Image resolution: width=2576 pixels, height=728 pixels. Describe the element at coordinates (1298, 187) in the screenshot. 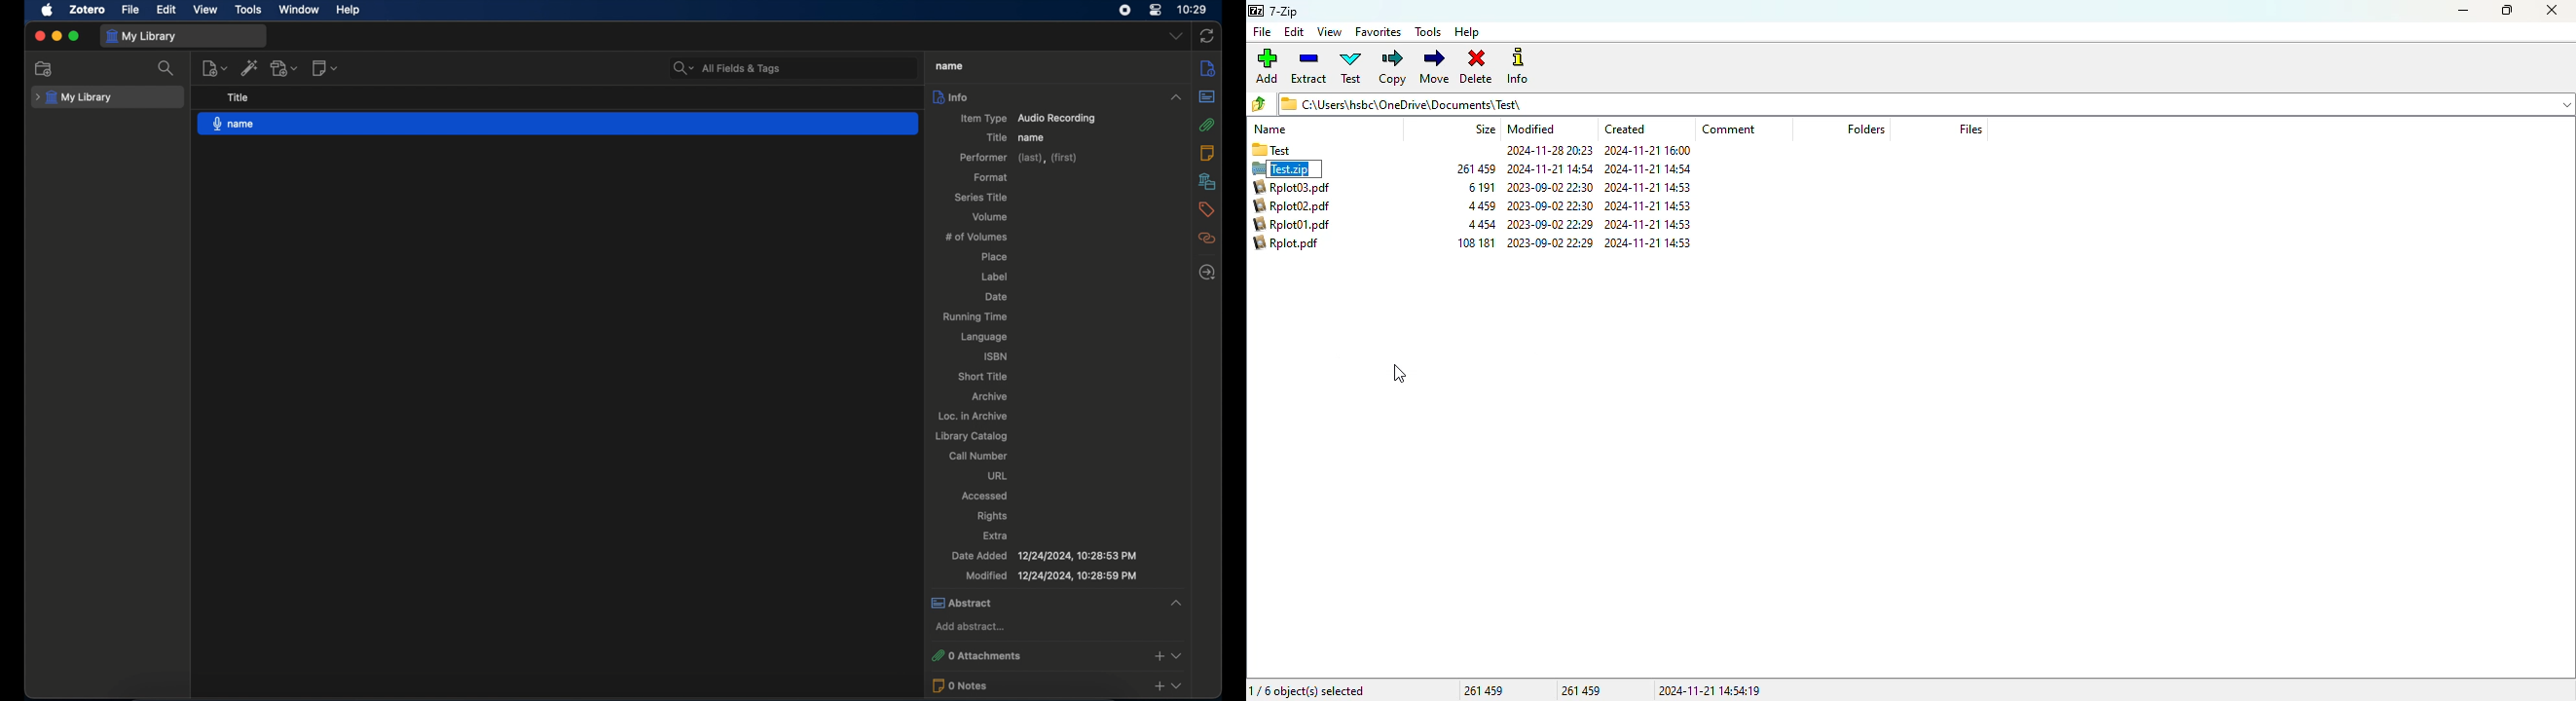

I see `Rplot03.pdf ` at that location.